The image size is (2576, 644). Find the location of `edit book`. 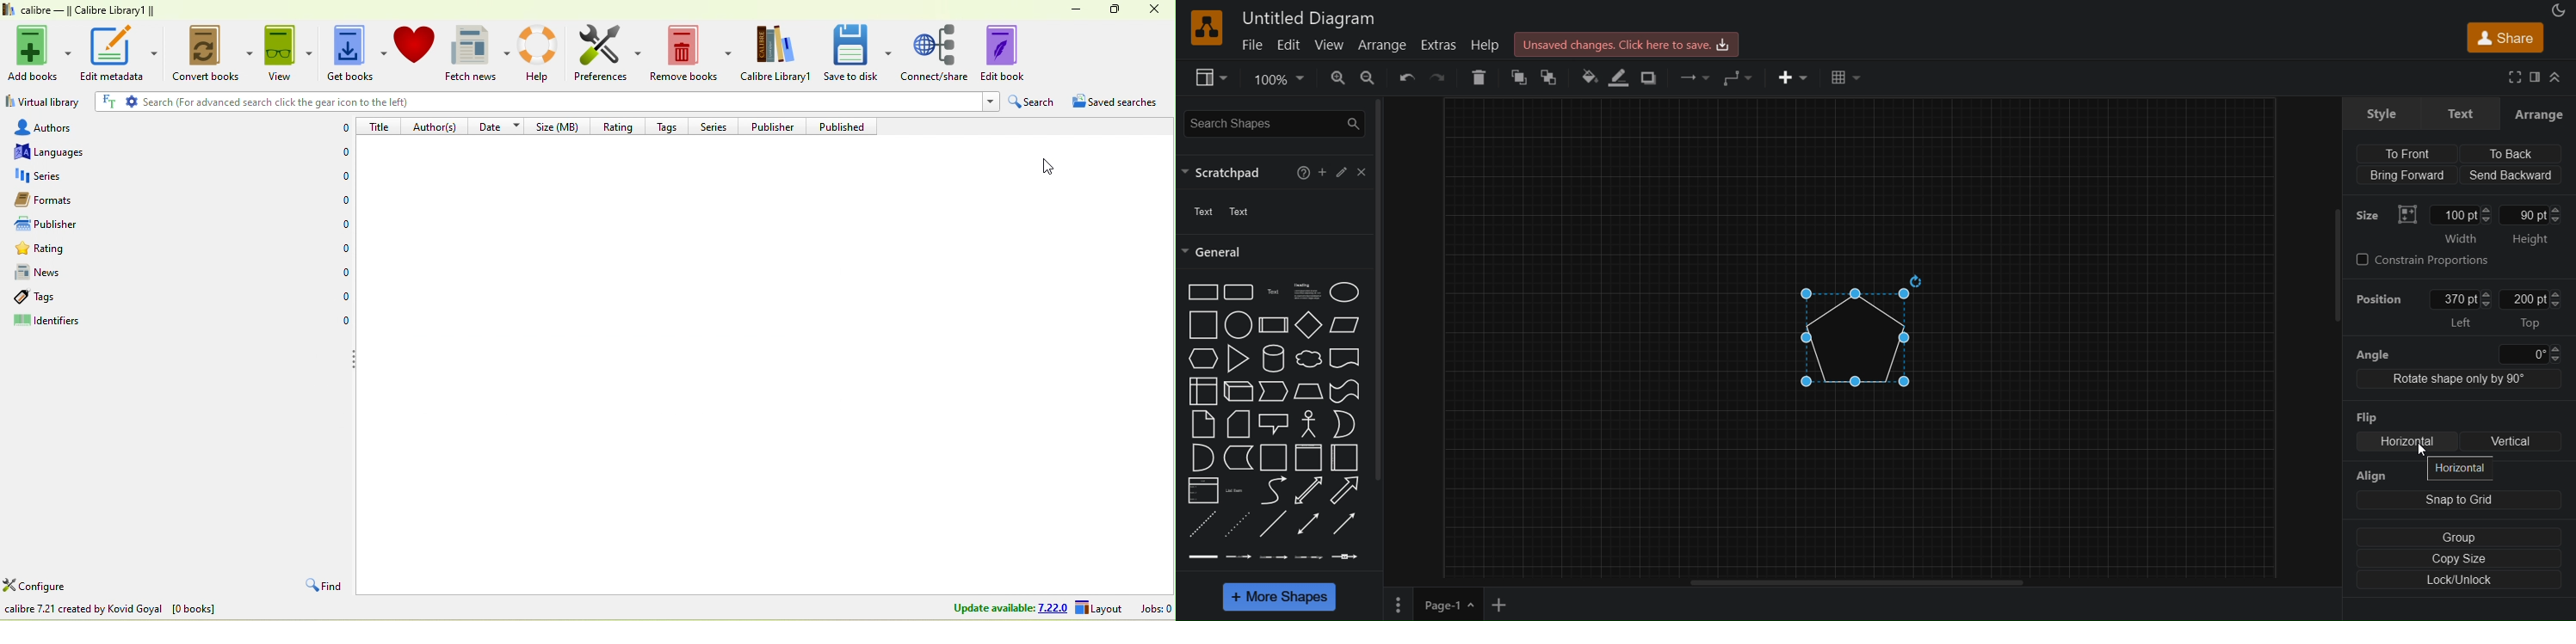

edit book is located at coordinates (1015, 52).